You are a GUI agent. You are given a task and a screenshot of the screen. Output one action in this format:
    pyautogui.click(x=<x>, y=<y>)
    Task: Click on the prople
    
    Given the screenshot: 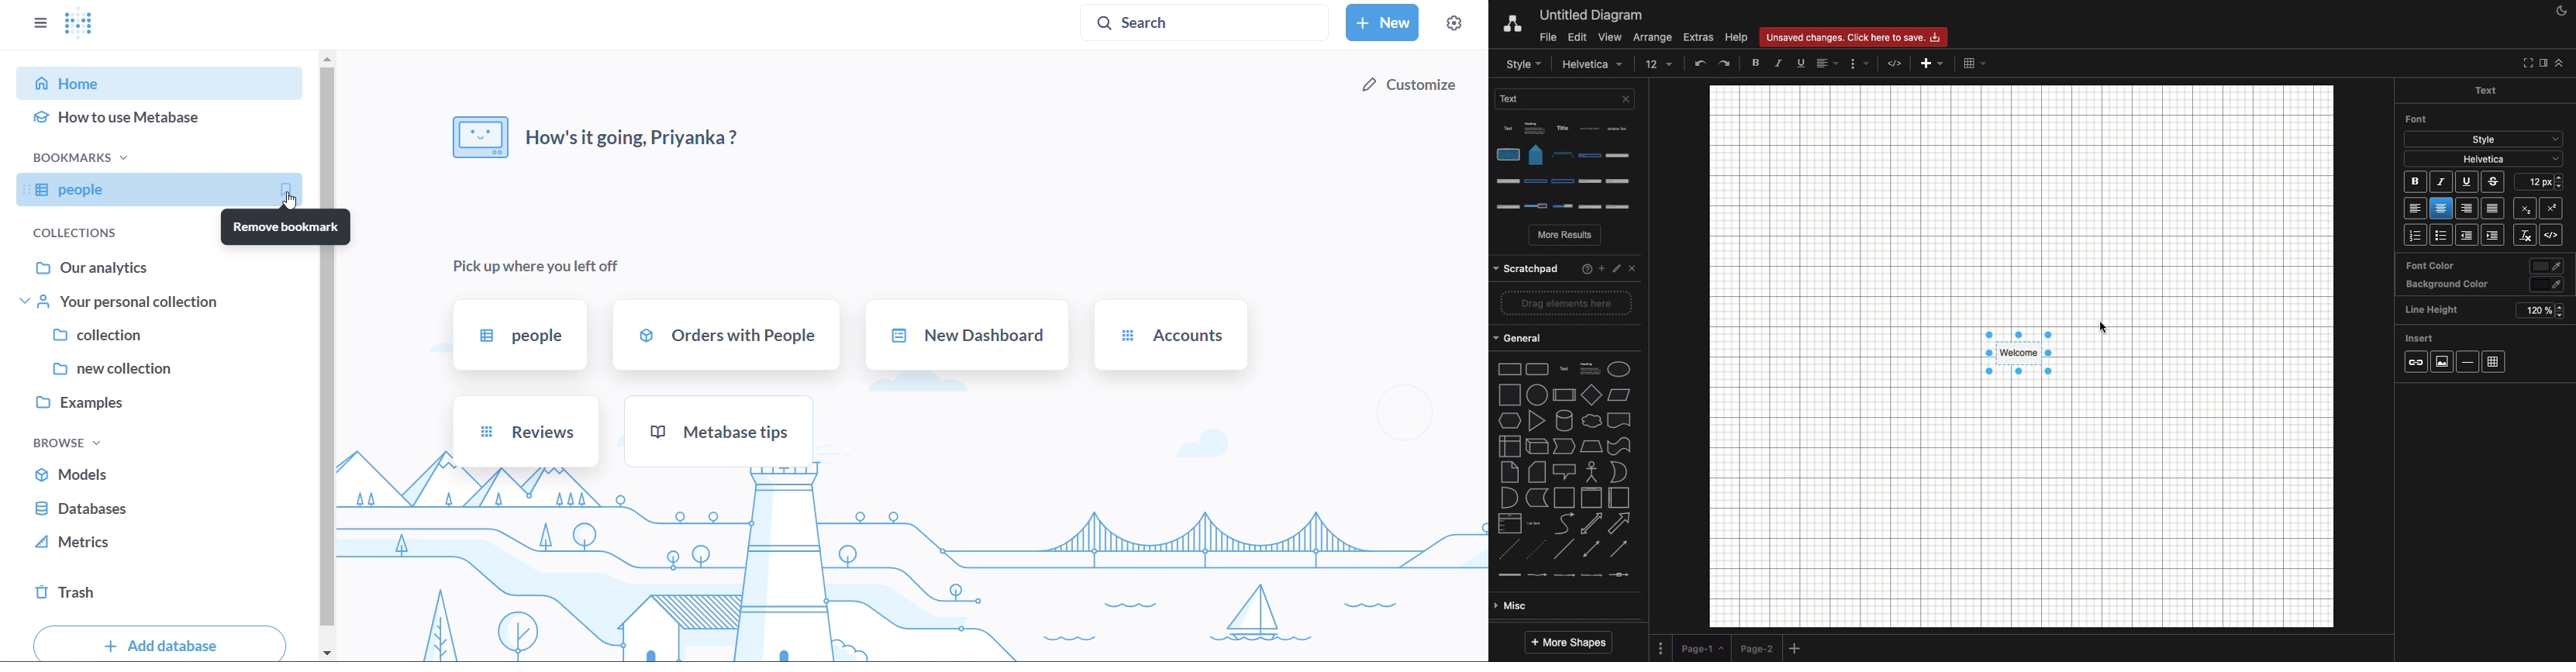 What is the action you would take?
    pyautogui.click(x=155, y=188)
    